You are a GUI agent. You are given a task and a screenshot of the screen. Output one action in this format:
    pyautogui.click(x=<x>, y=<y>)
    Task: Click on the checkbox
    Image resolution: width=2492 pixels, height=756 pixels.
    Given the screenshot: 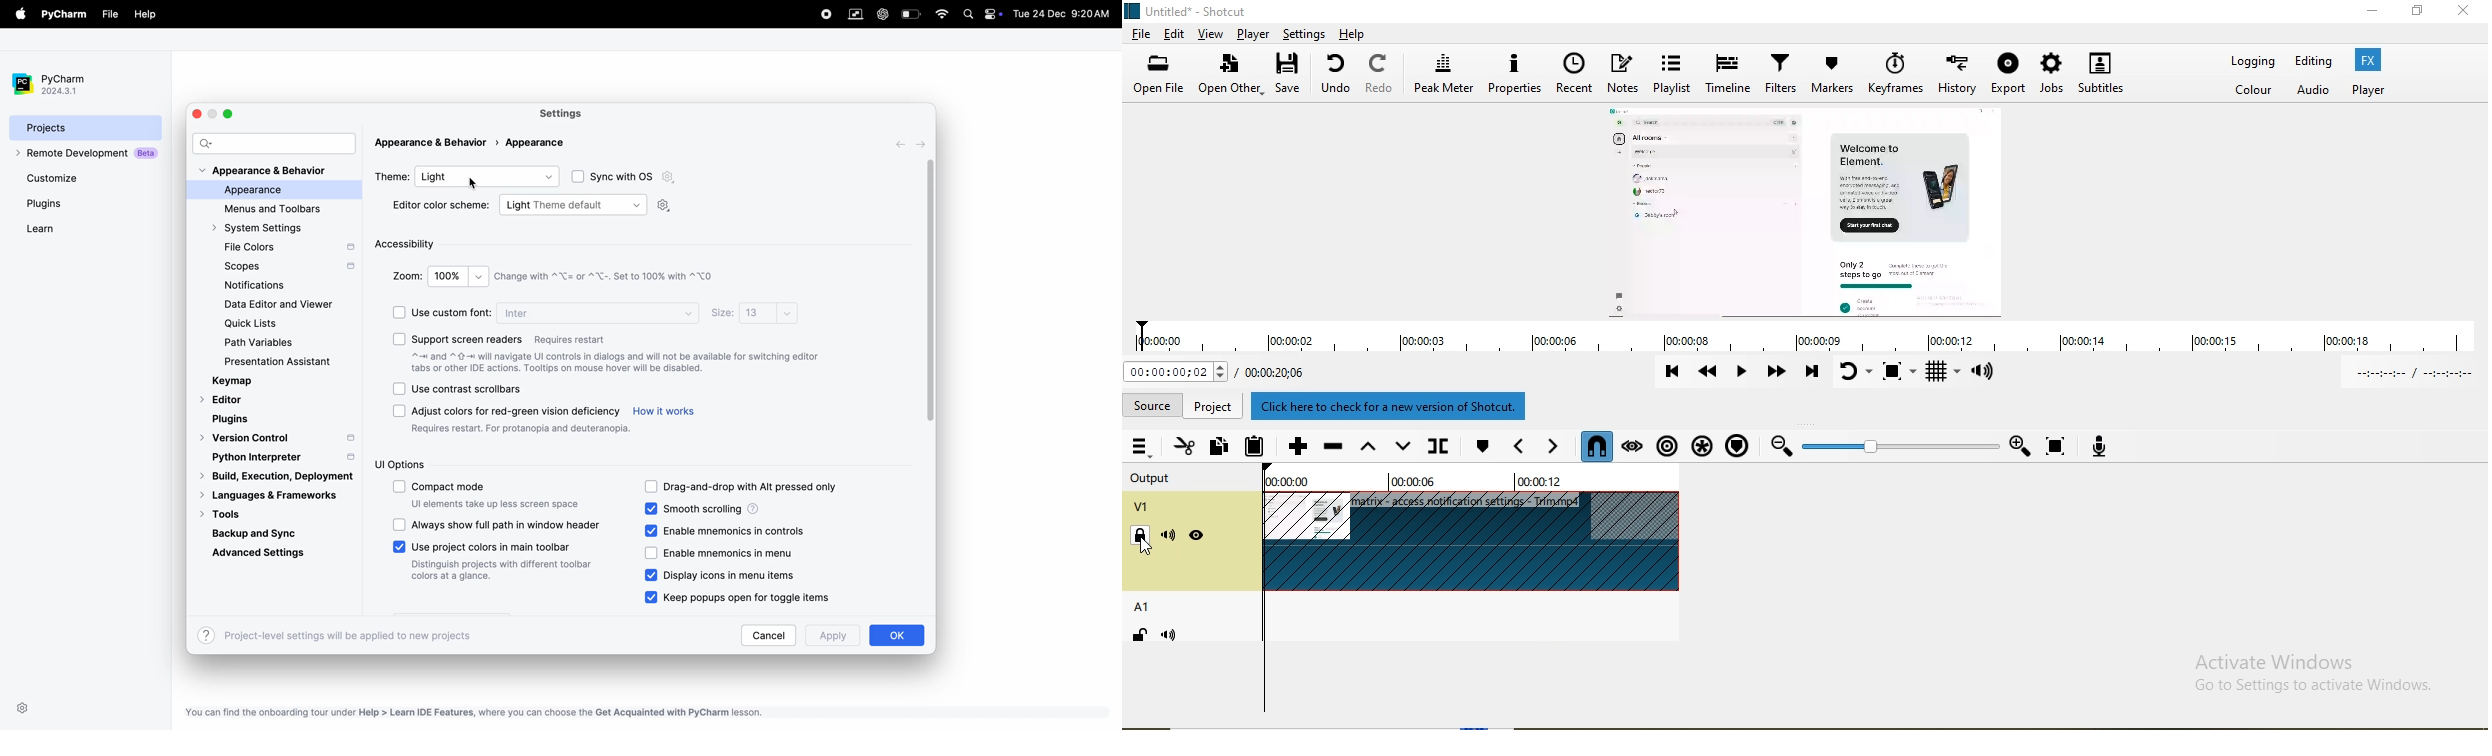 What is the action you would take?
    pyautogui.click(x=652, y=509)
    